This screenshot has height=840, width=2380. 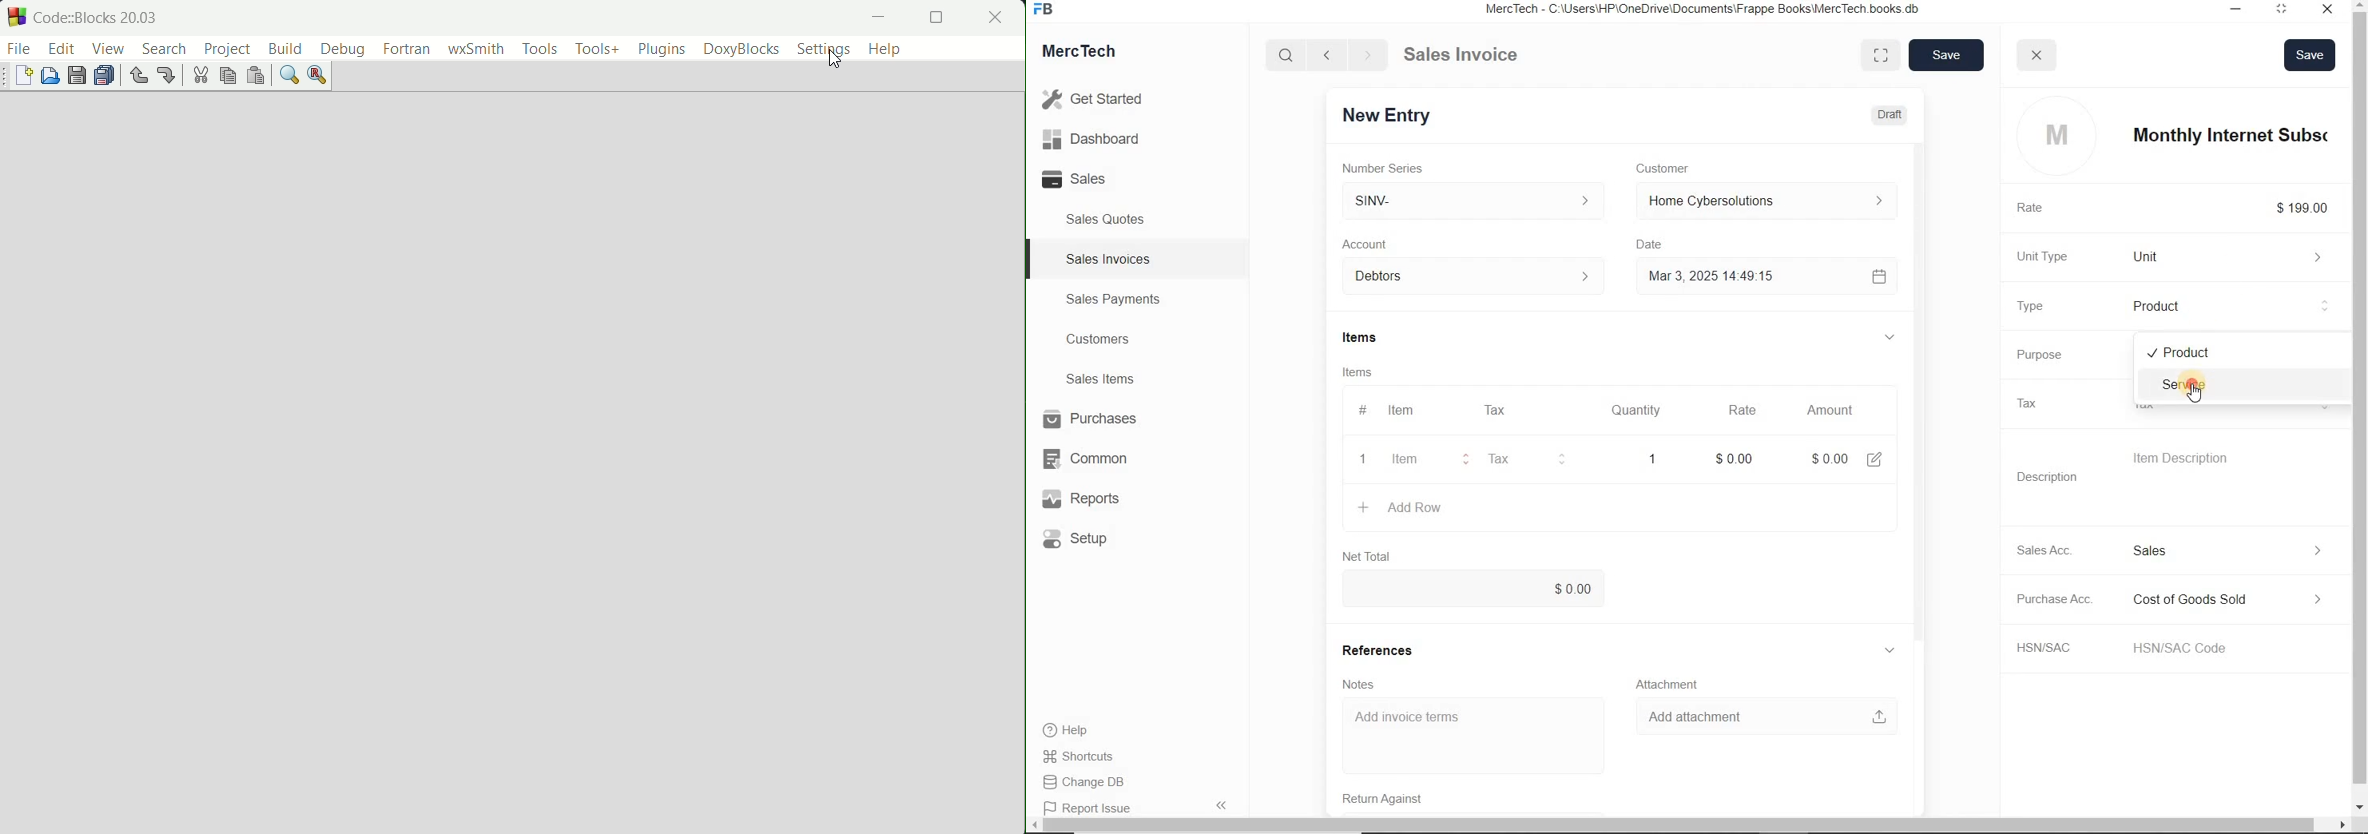 I want to click on Product, so click(x=2238, y=306).